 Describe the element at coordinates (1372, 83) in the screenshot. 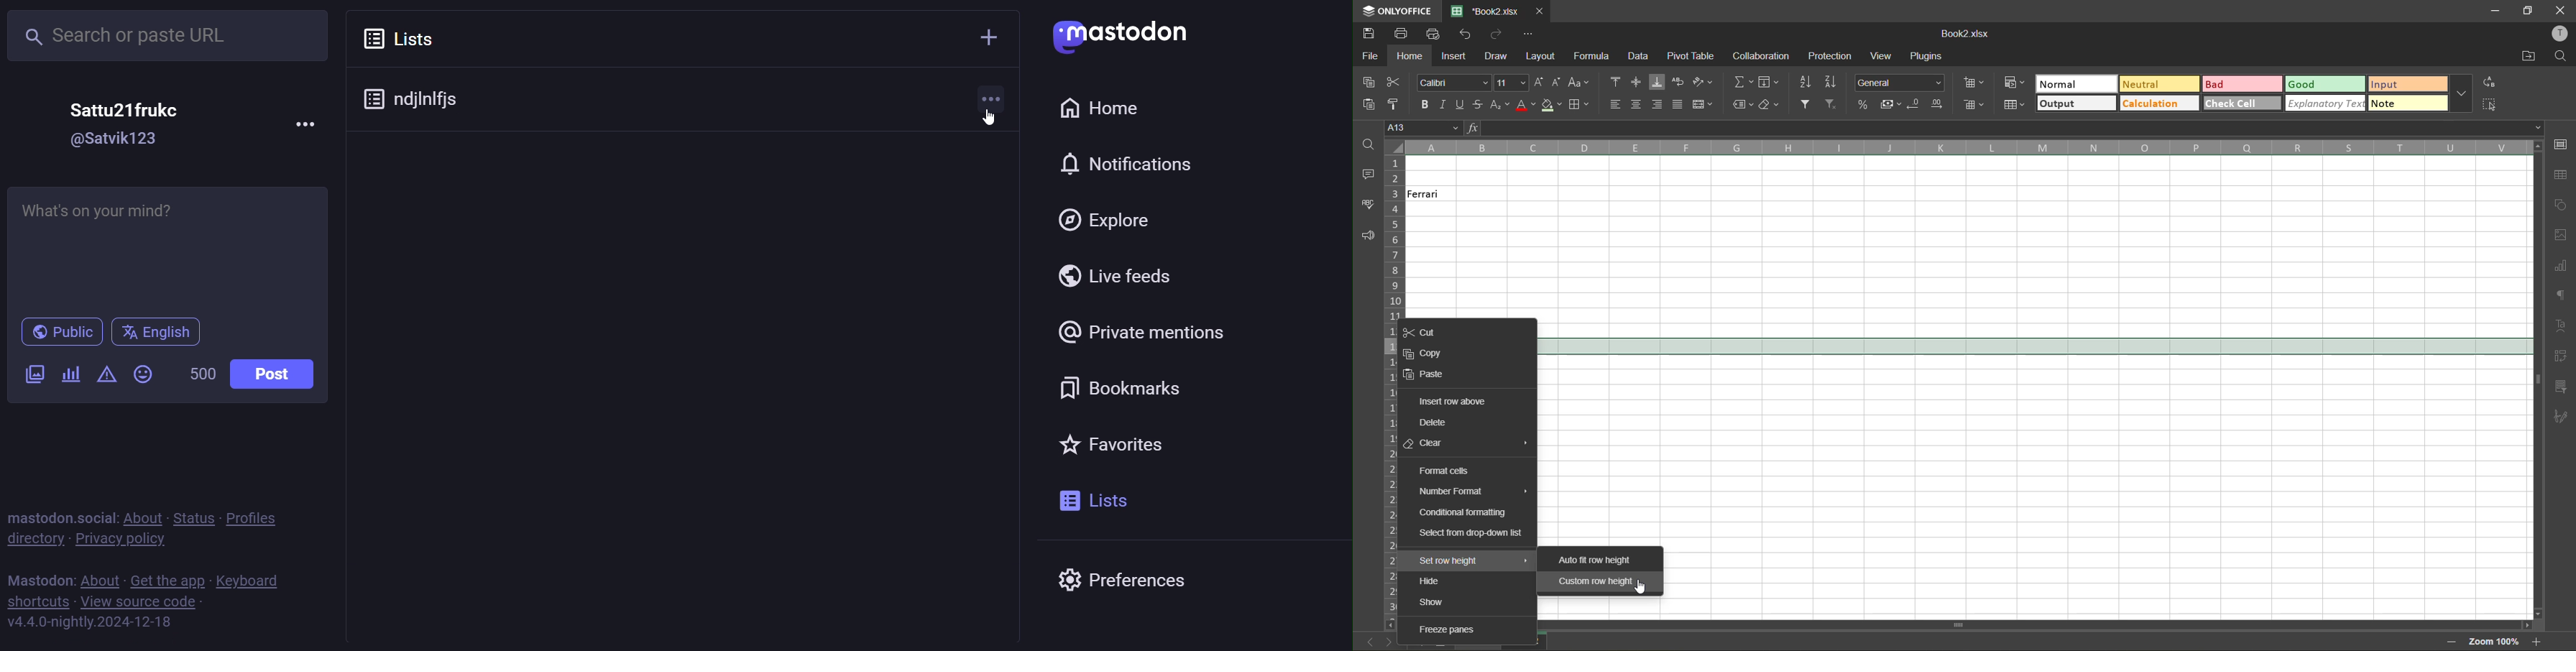

I see `copy` at that location.